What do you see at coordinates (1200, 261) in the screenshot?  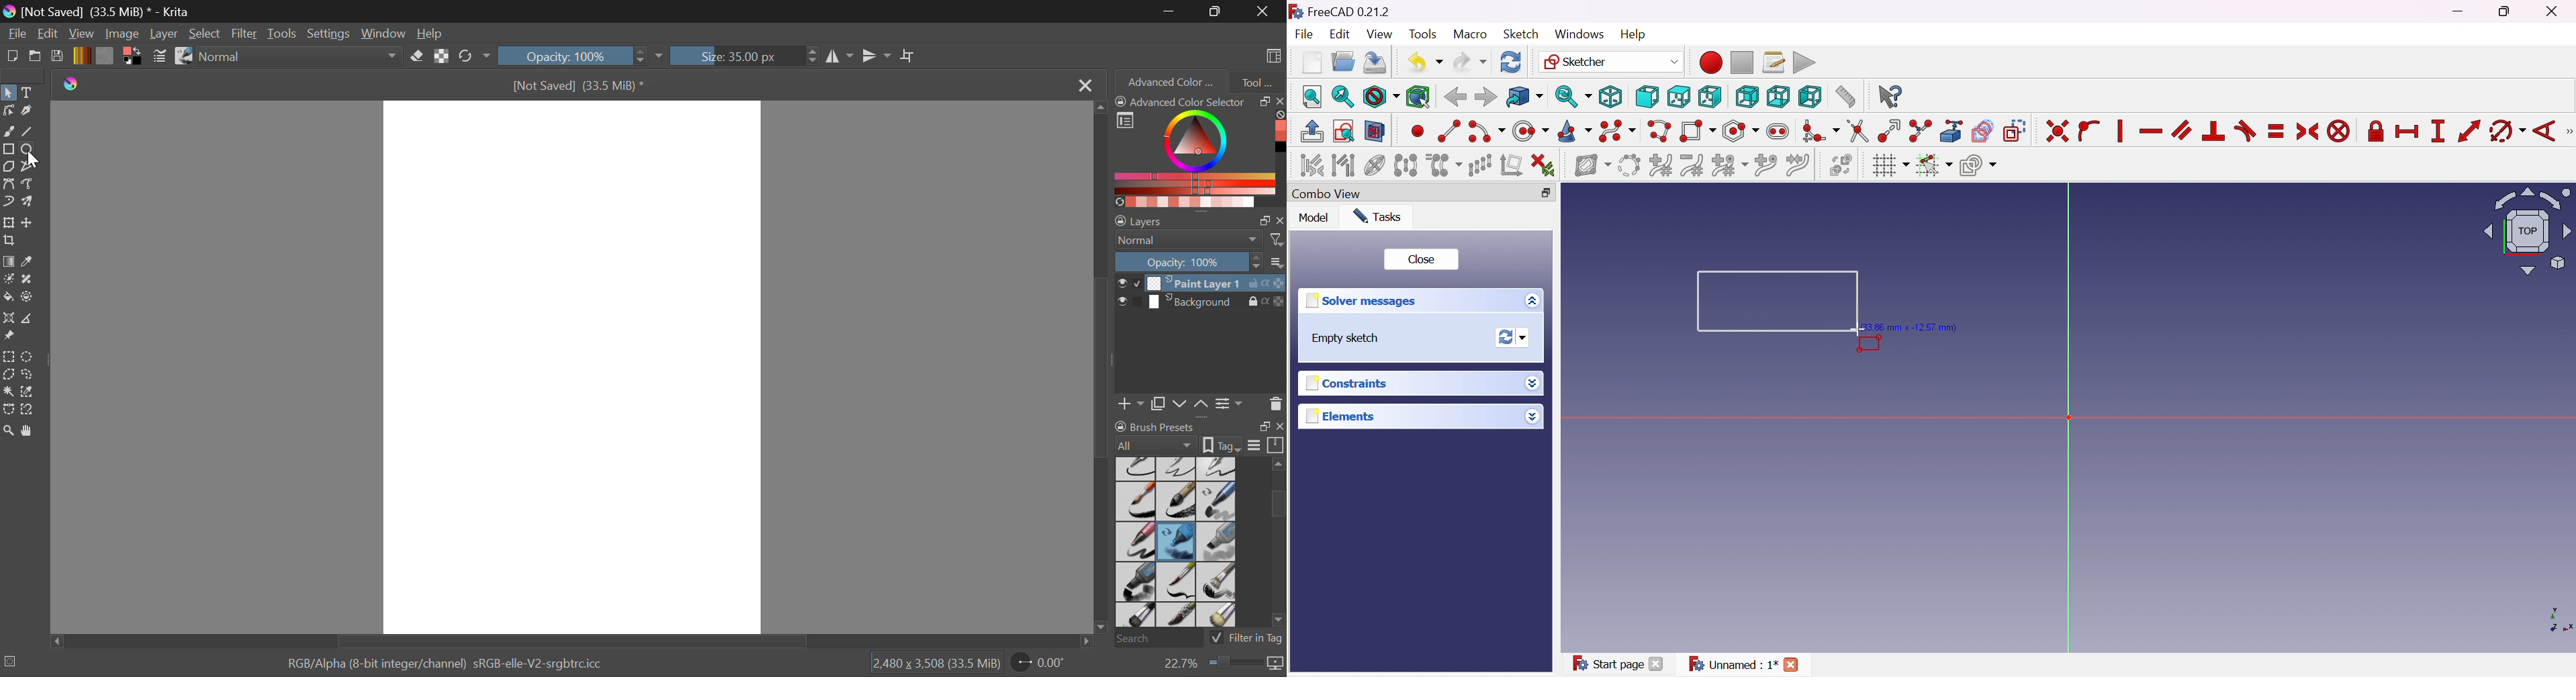 I see `Layer Opacity` at bounding box center [1200, 261].